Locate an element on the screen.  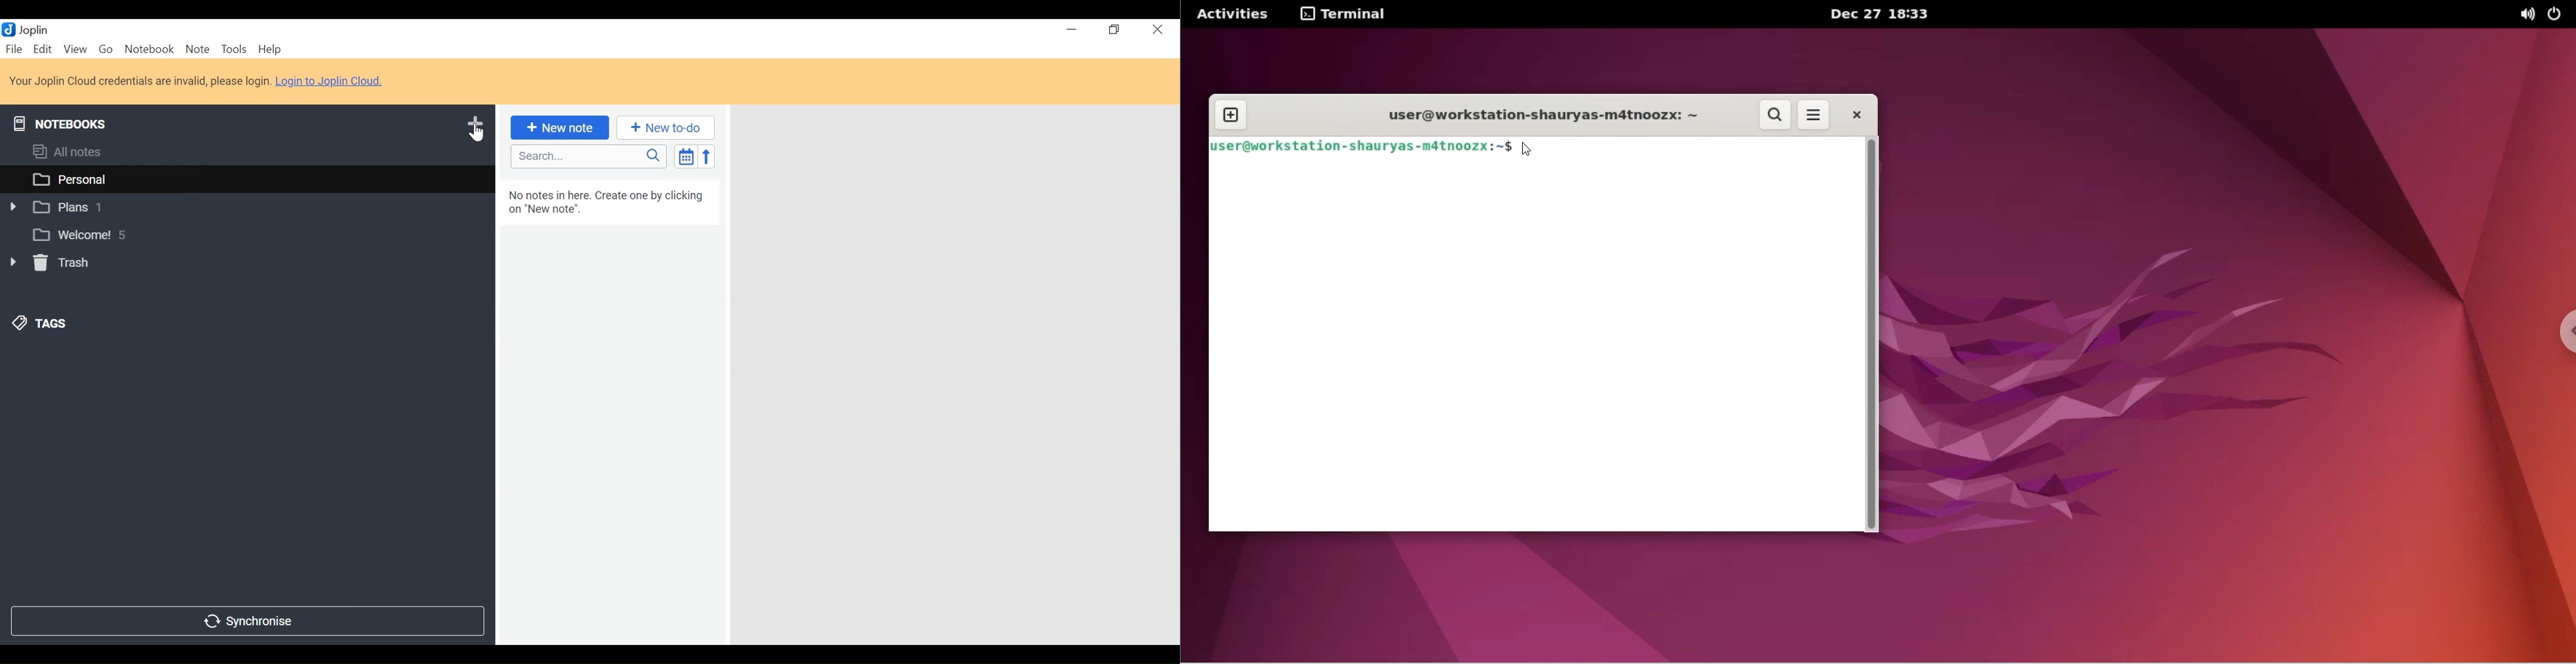
Trash is located at coordinates (48, 263).